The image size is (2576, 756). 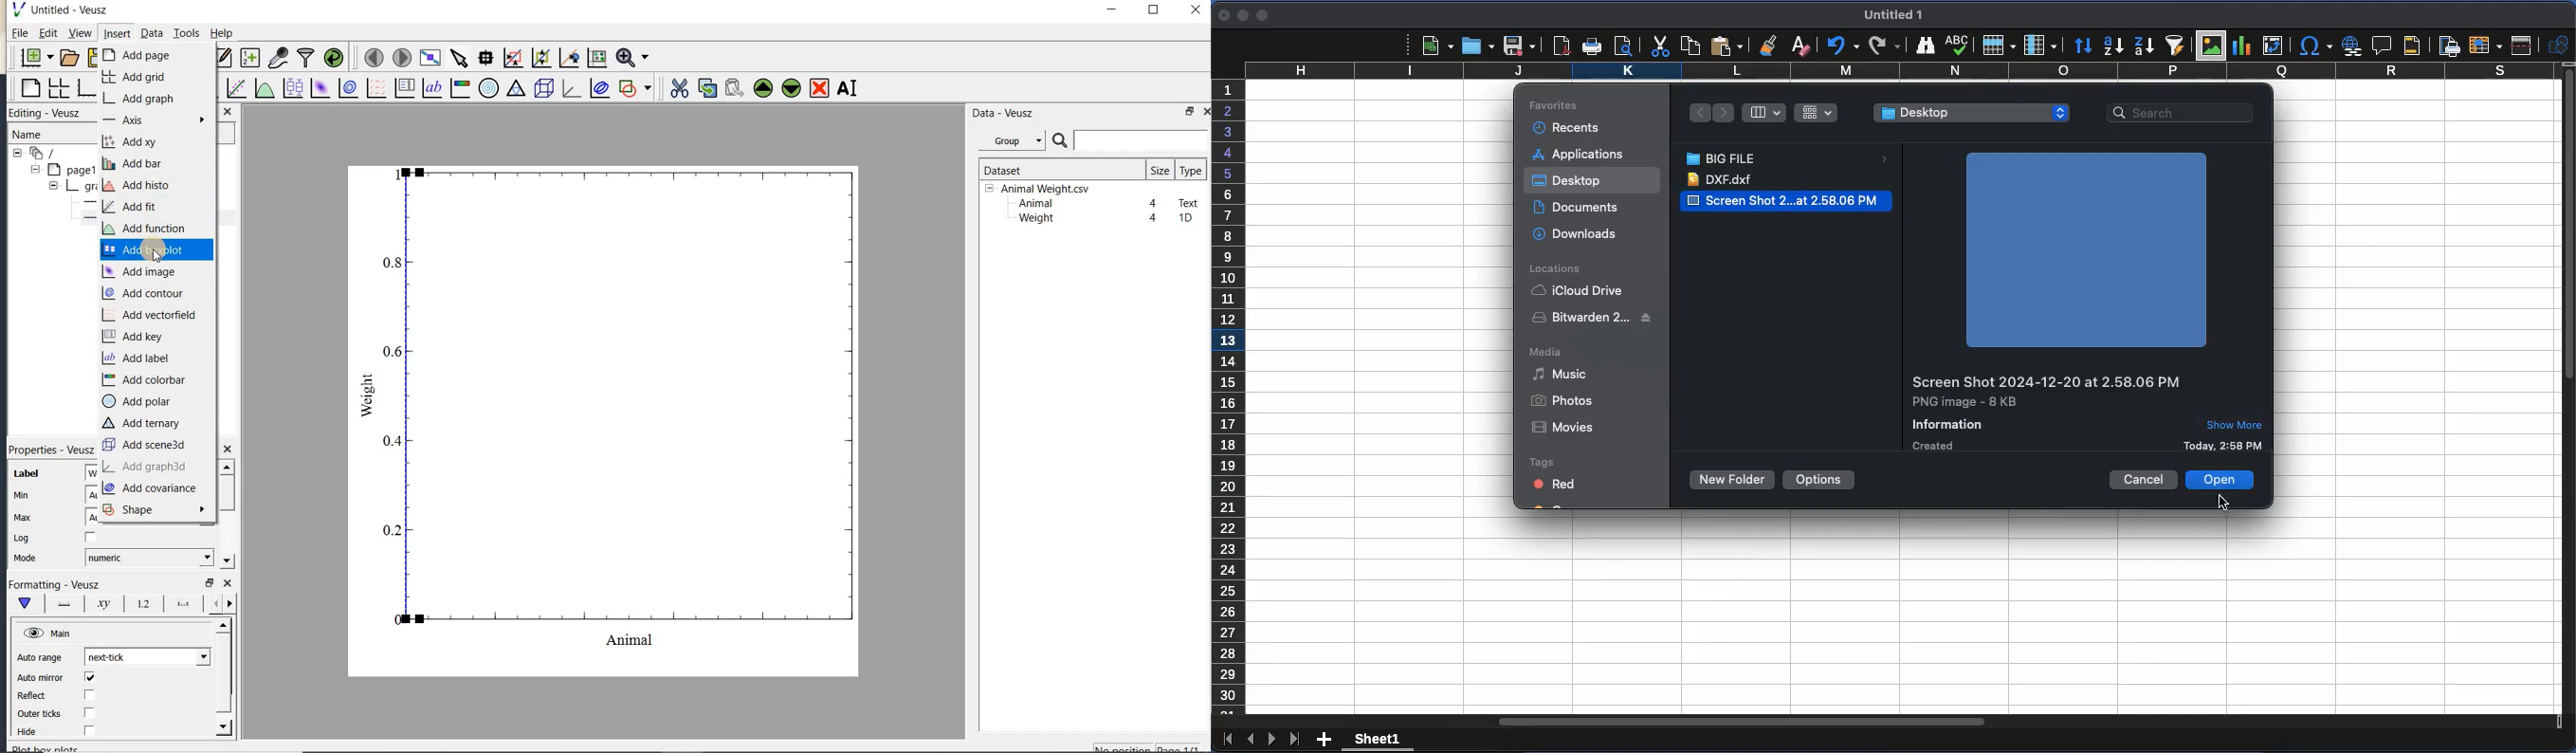 I want to click on music, so click(x=1559, y=374).